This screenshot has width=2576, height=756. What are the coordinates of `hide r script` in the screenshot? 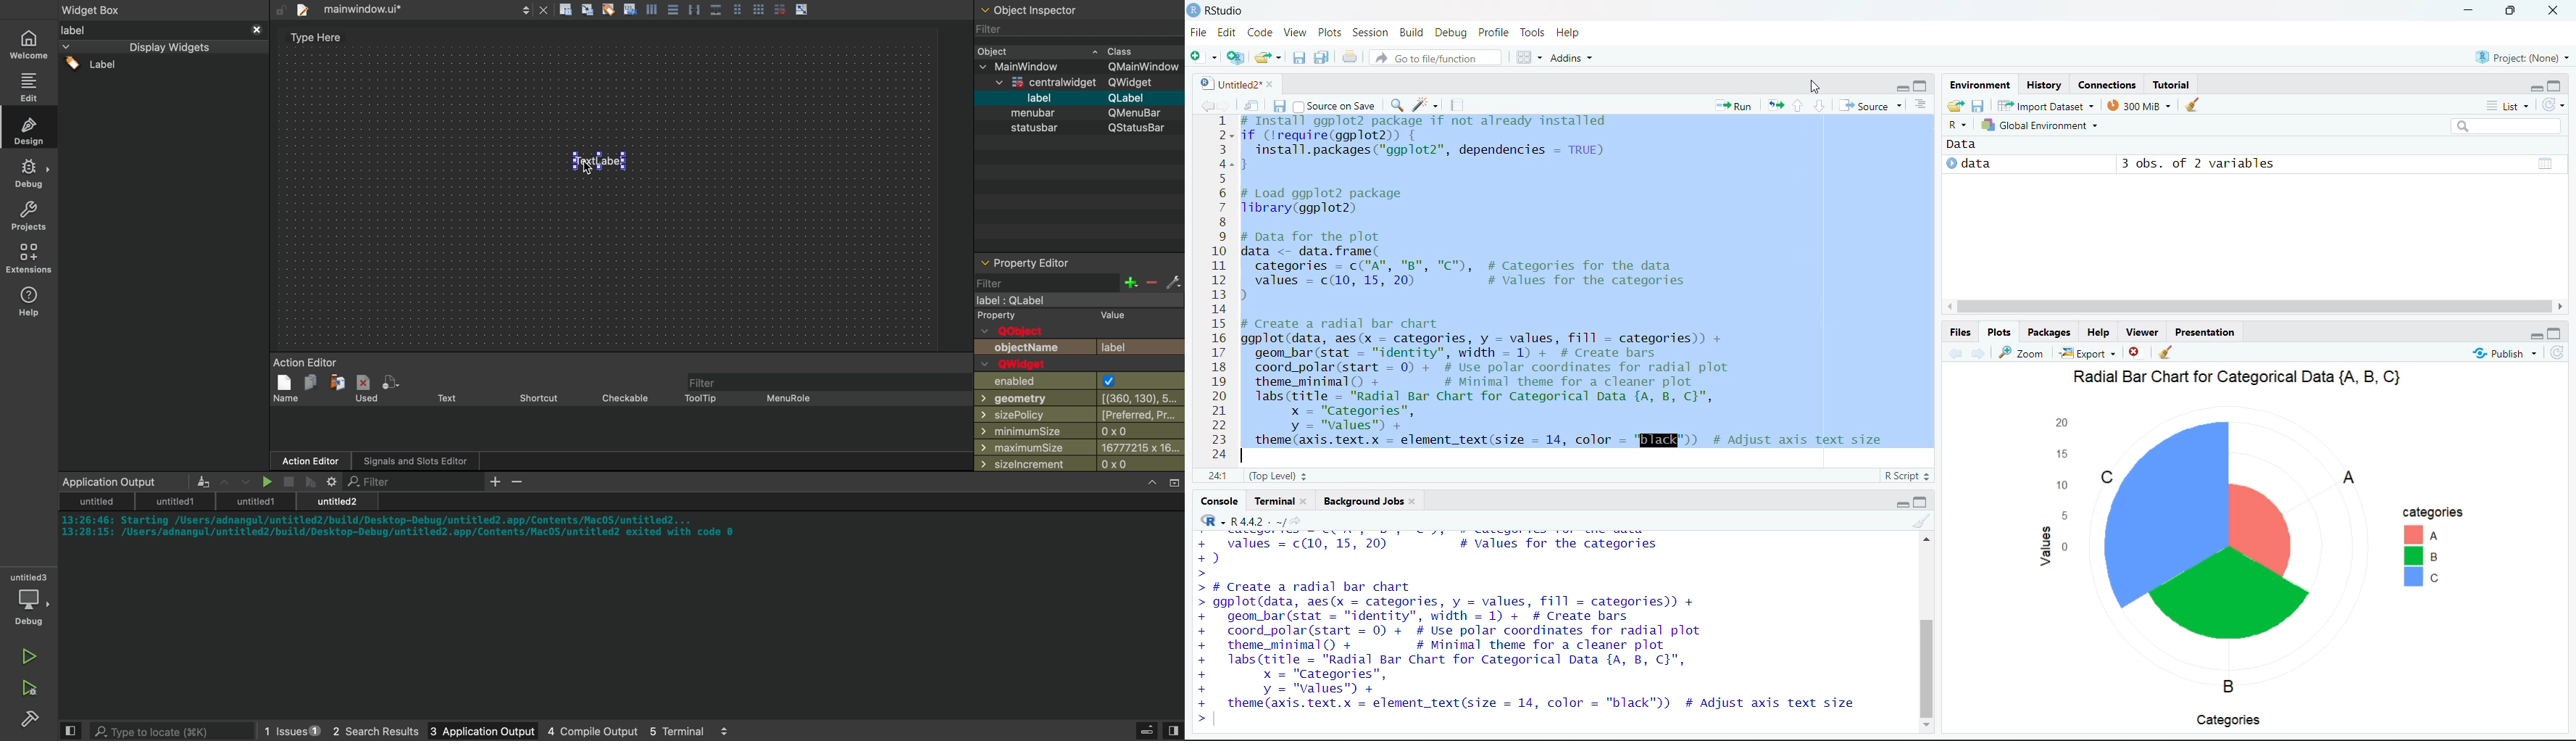 It's located at (2536, 334).